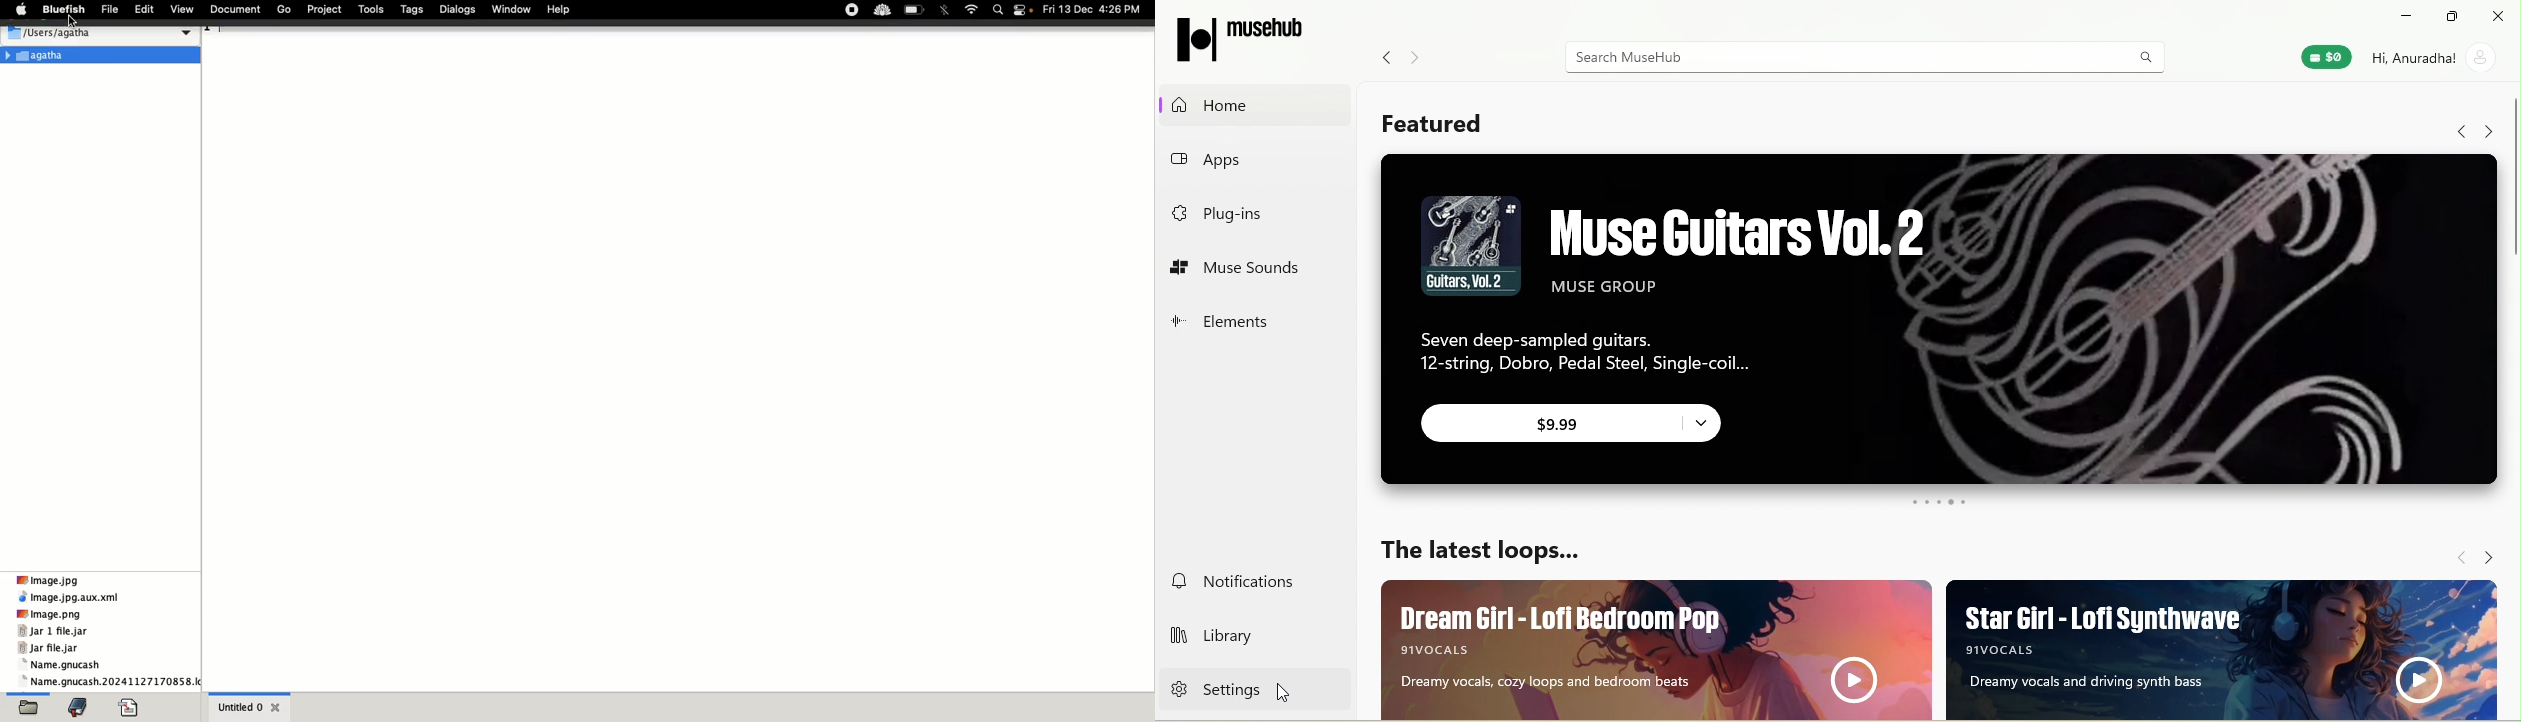 Image resolution: width=2548 pixels, height=728 pixels. What do you see at coordinates (109, 11) in the screenshot?
I see `File` at bounding box center [109, 11].